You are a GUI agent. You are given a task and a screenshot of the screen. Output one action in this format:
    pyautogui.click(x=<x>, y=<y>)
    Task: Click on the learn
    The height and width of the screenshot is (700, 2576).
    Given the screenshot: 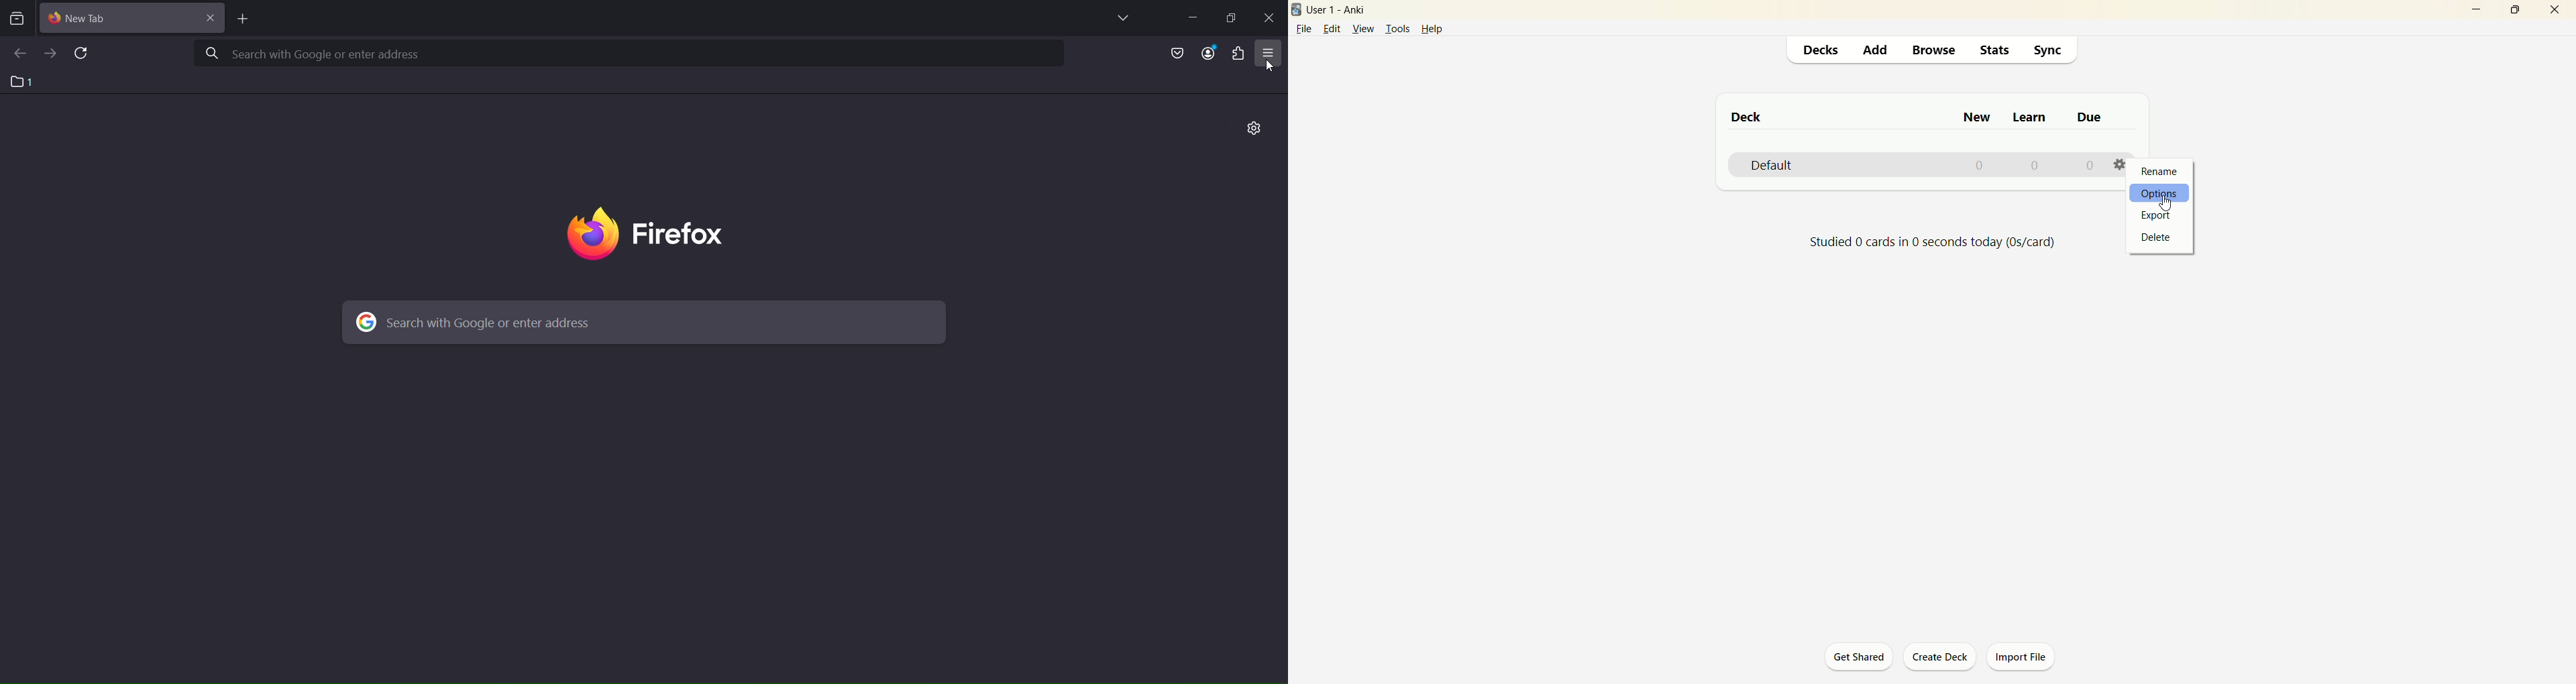 What is the action you would take?
    pyautogui.click(x=2029, y=119)
    